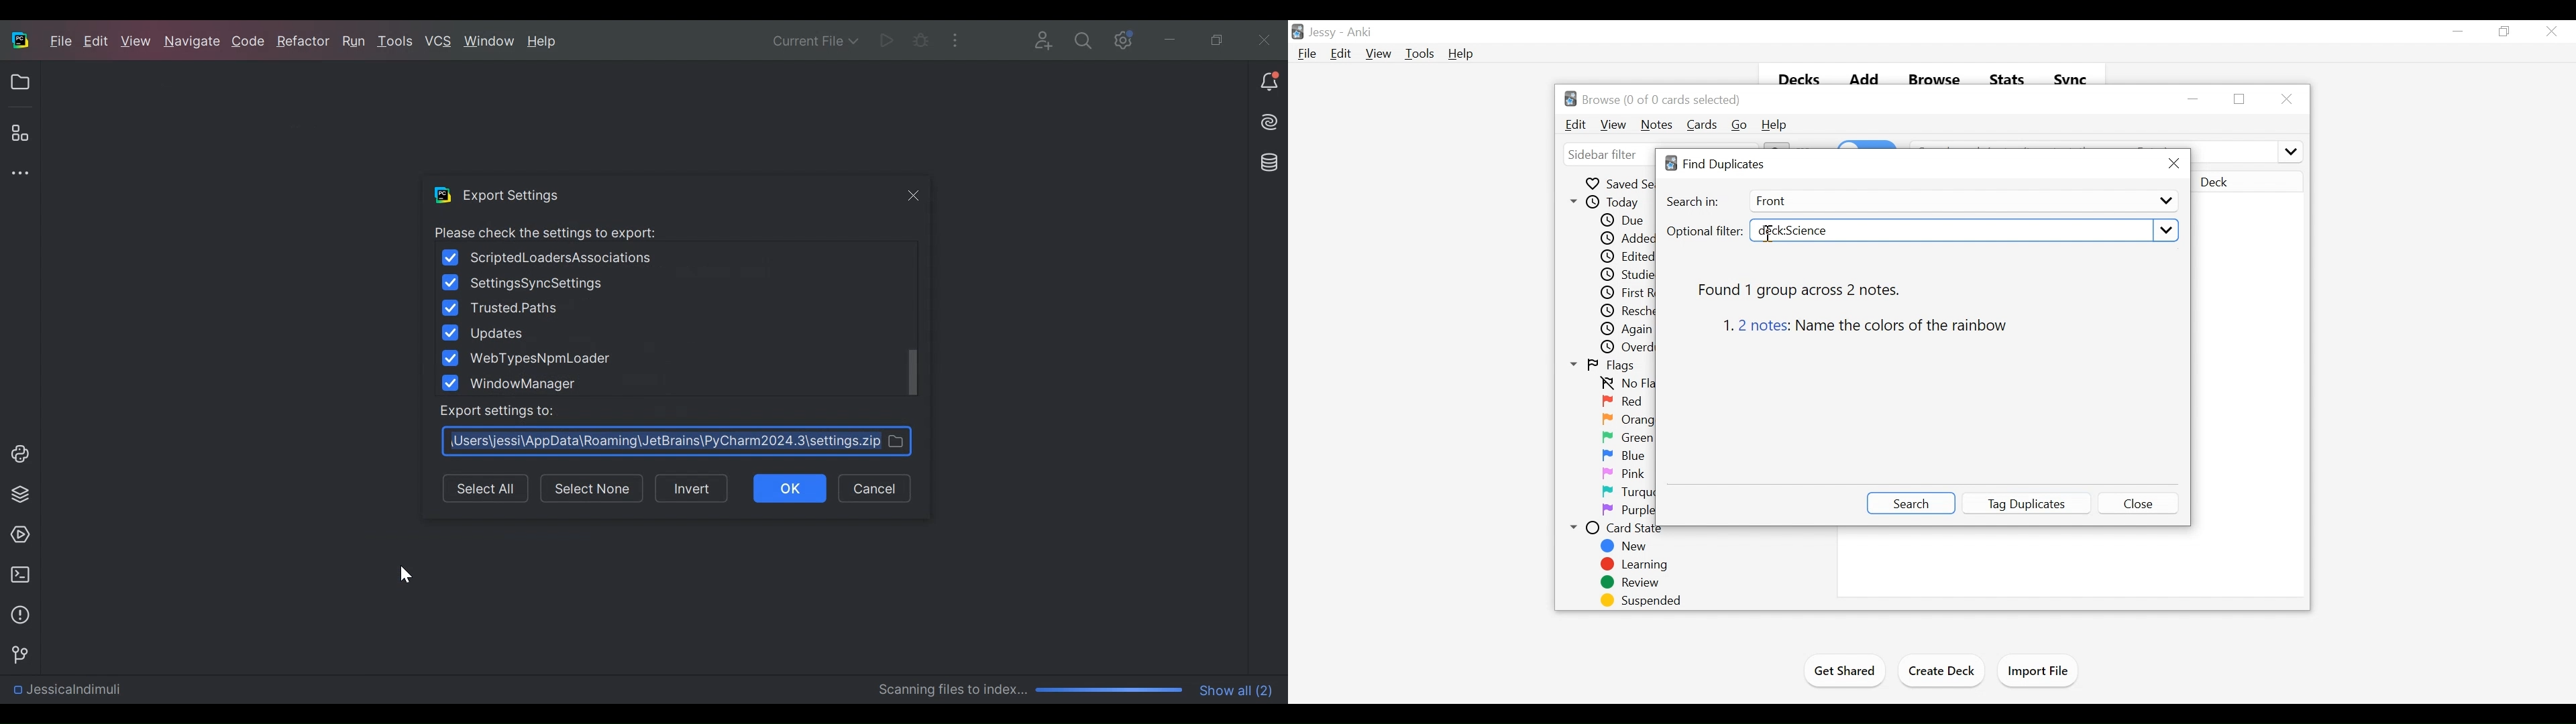 The width and height of the screenshot is (2576, 728). Describe the element at coordinates (1629, 419) in the screenshot. I see `Orange` at that location.